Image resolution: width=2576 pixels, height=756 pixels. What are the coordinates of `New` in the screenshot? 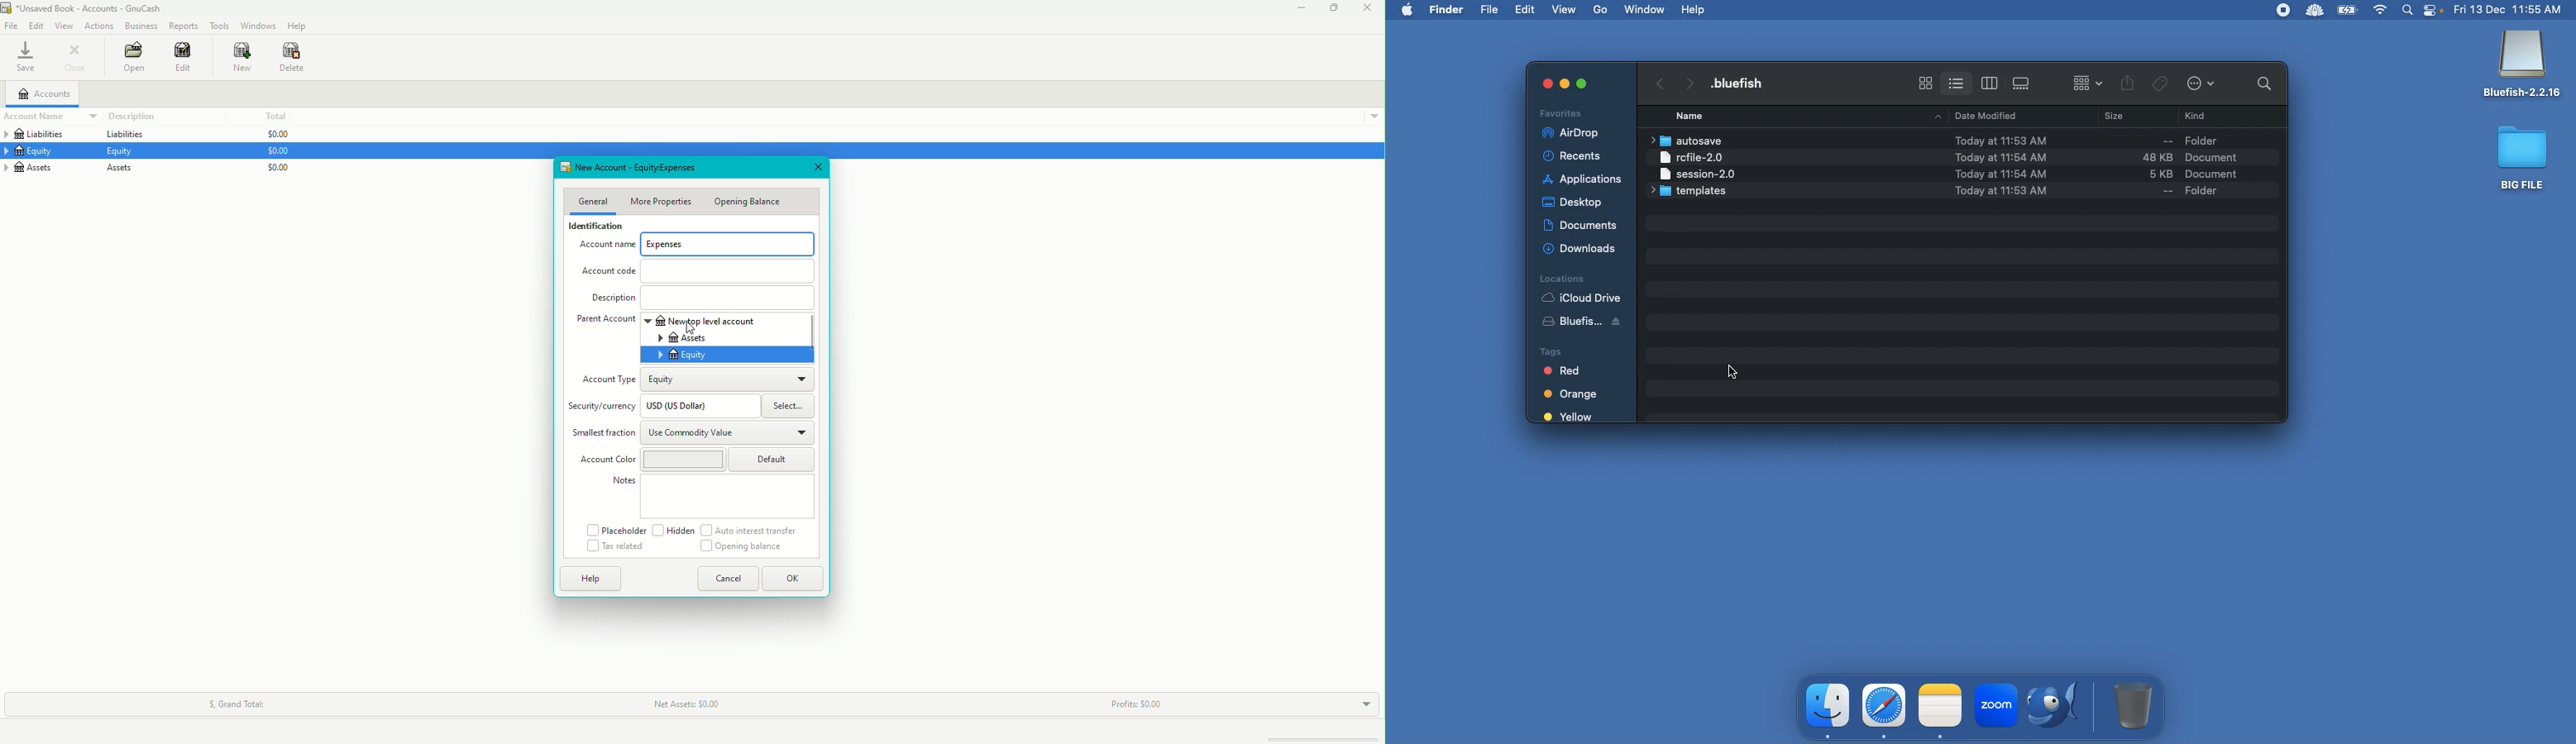 It's located at (239, 58).